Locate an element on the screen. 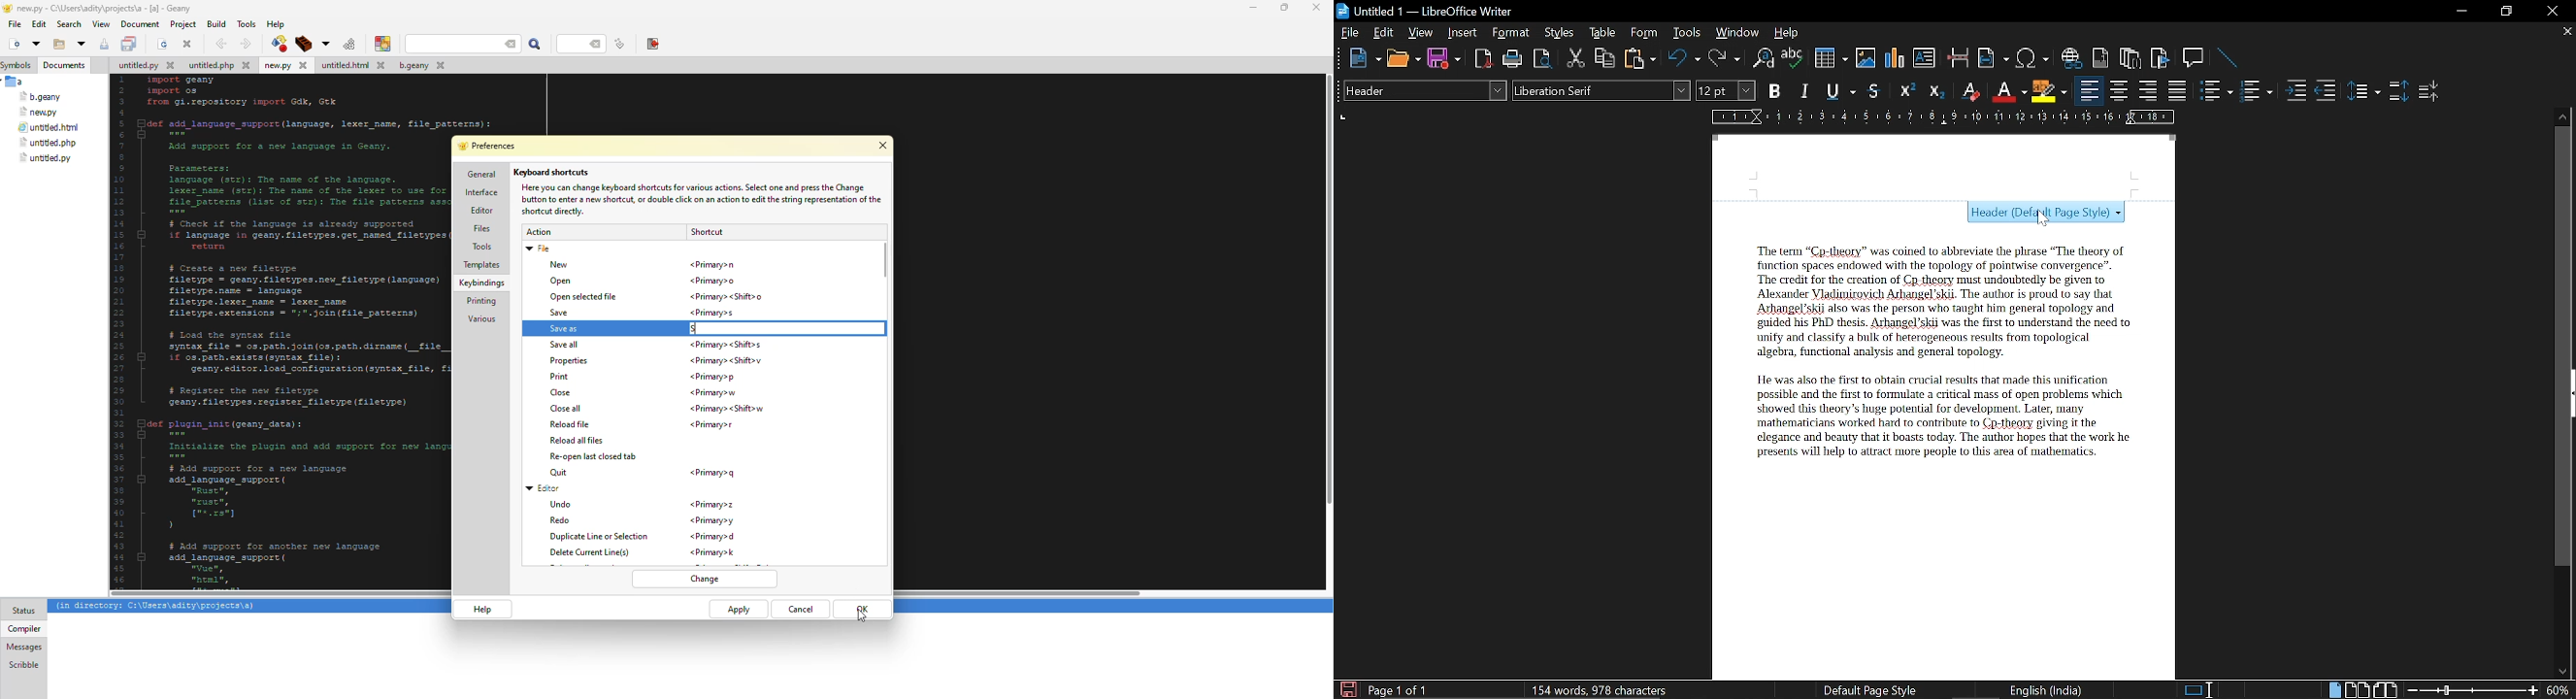  close is located at coordinates (882, 147).